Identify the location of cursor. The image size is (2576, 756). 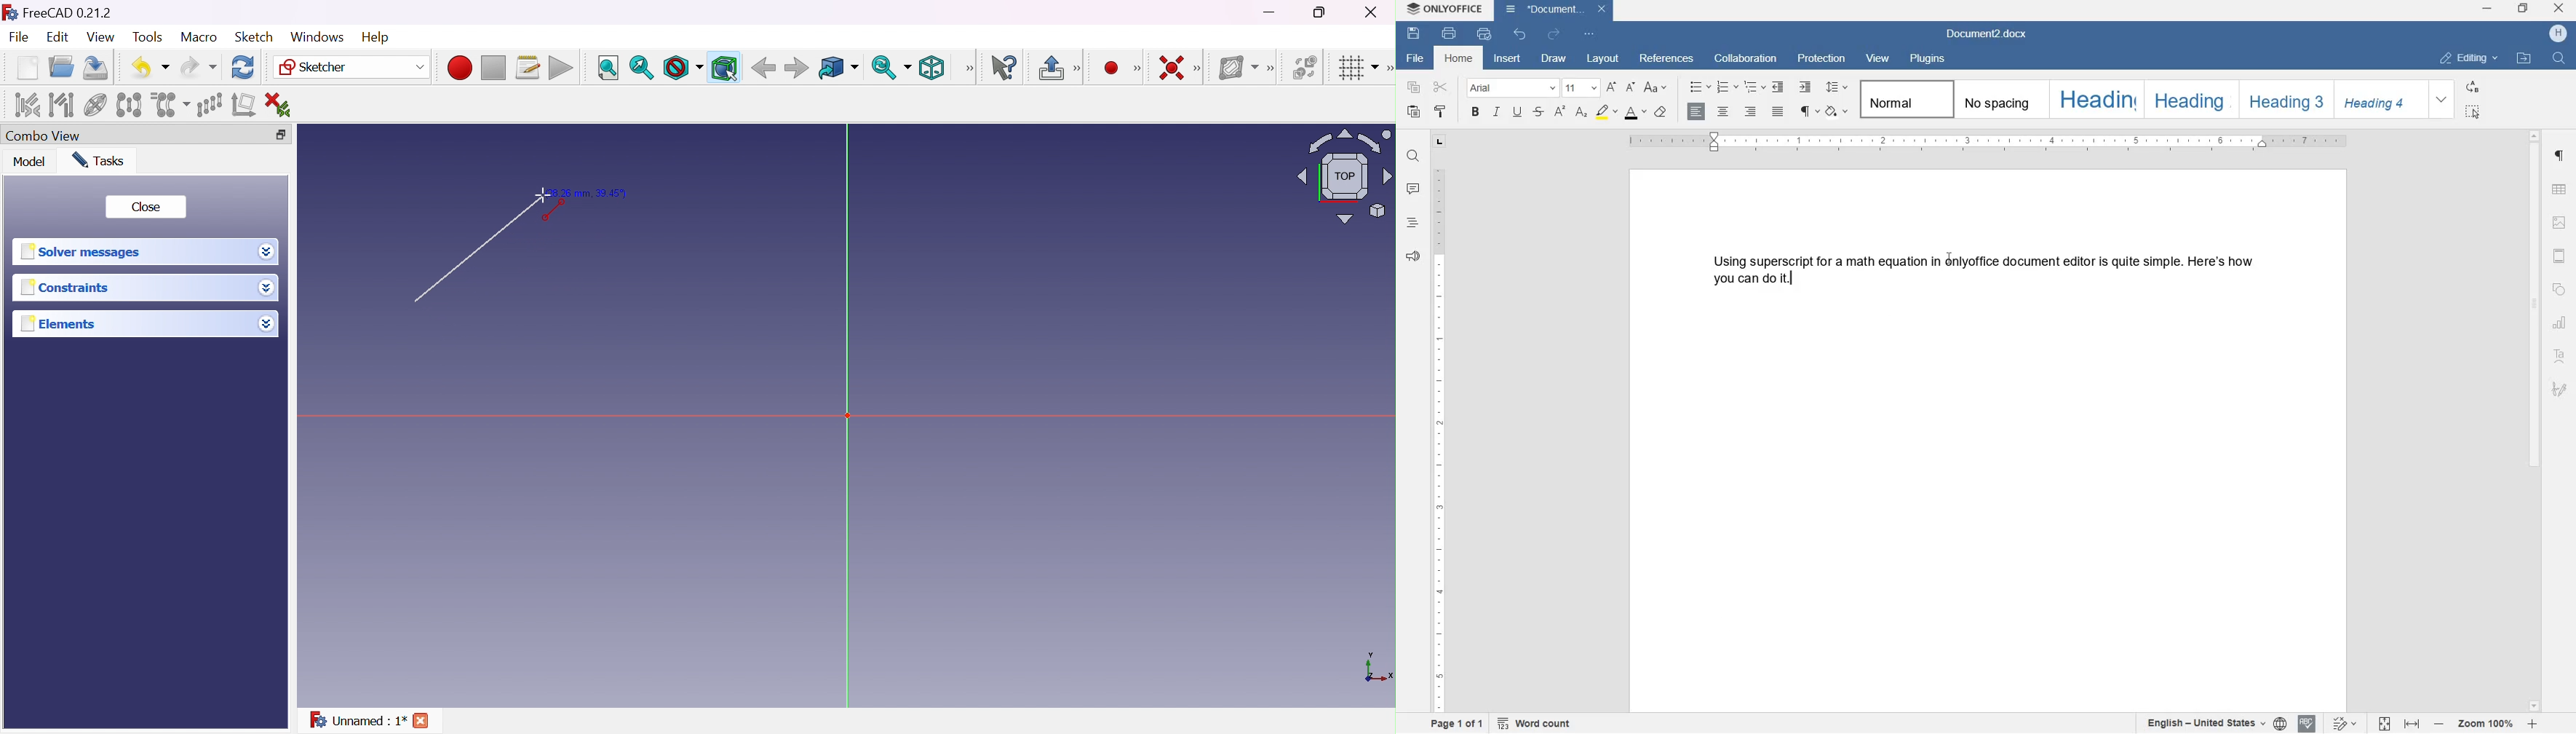
(552, 197).